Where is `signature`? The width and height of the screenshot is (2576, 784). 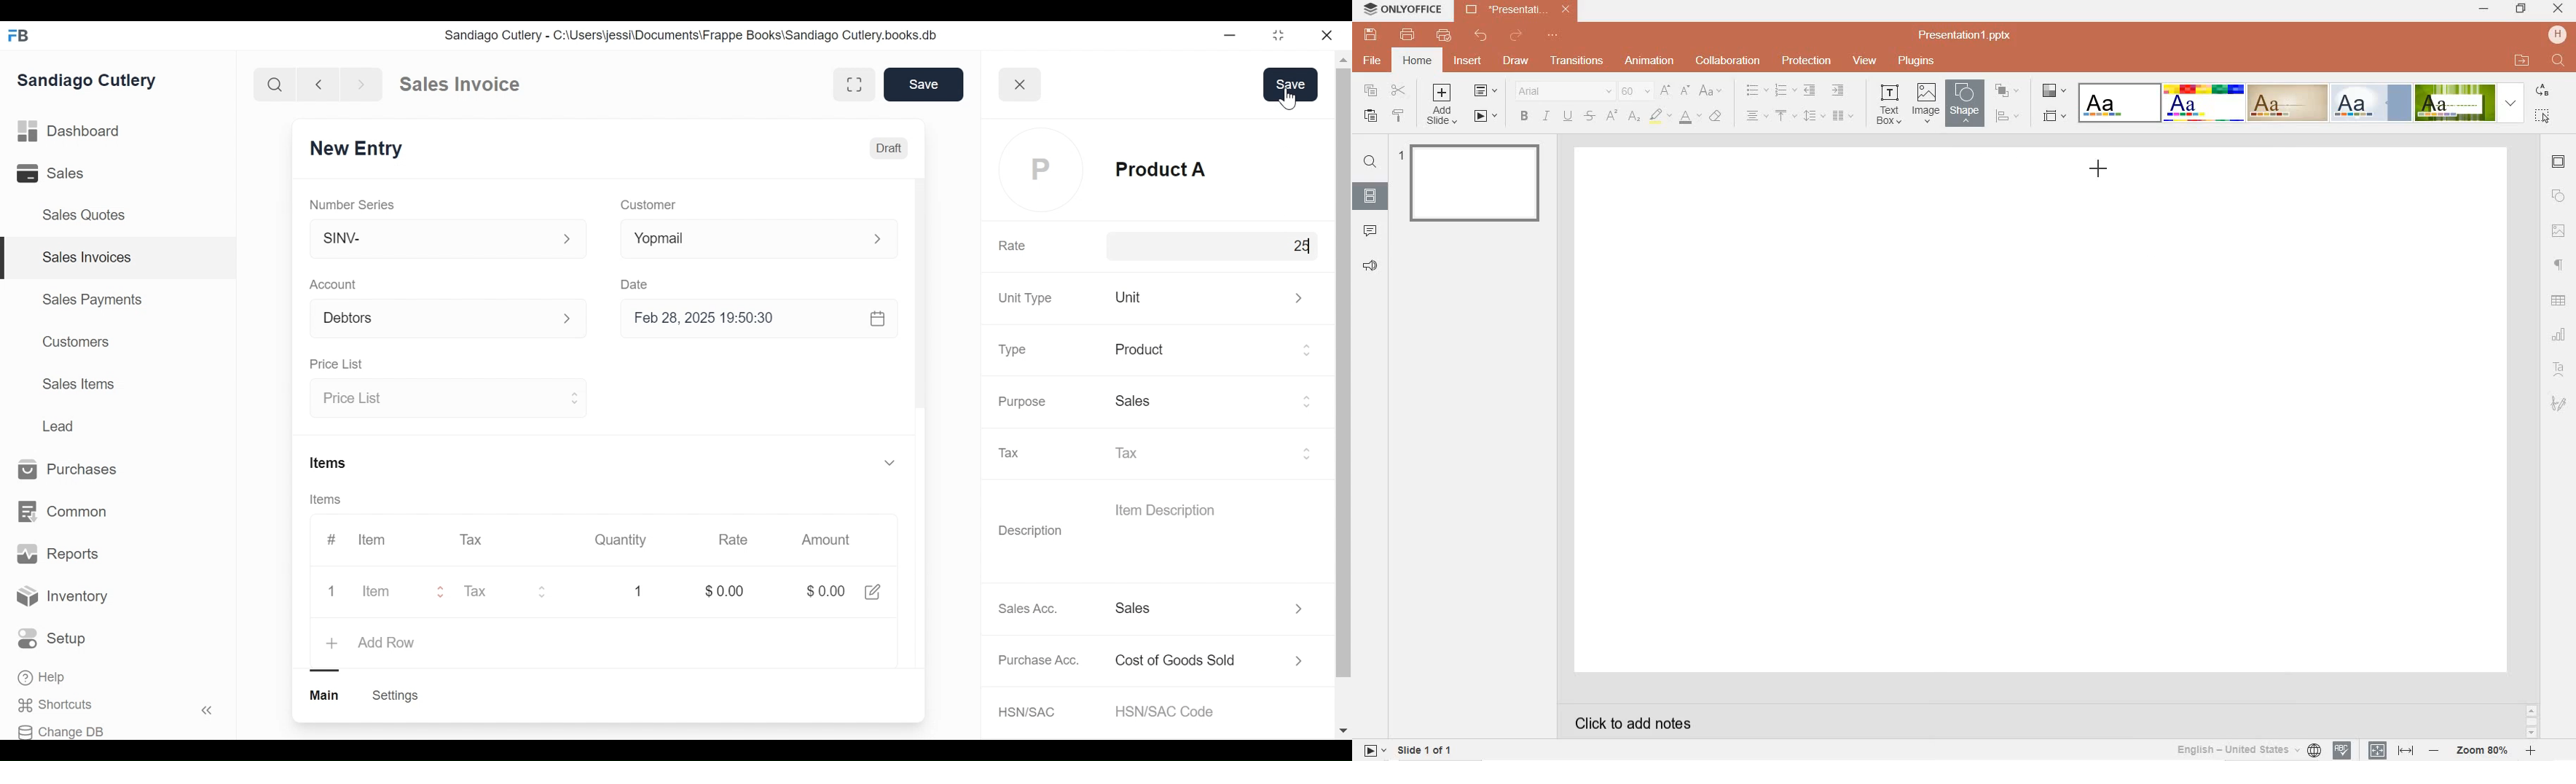
signature is located at coordinates (2559, 403).